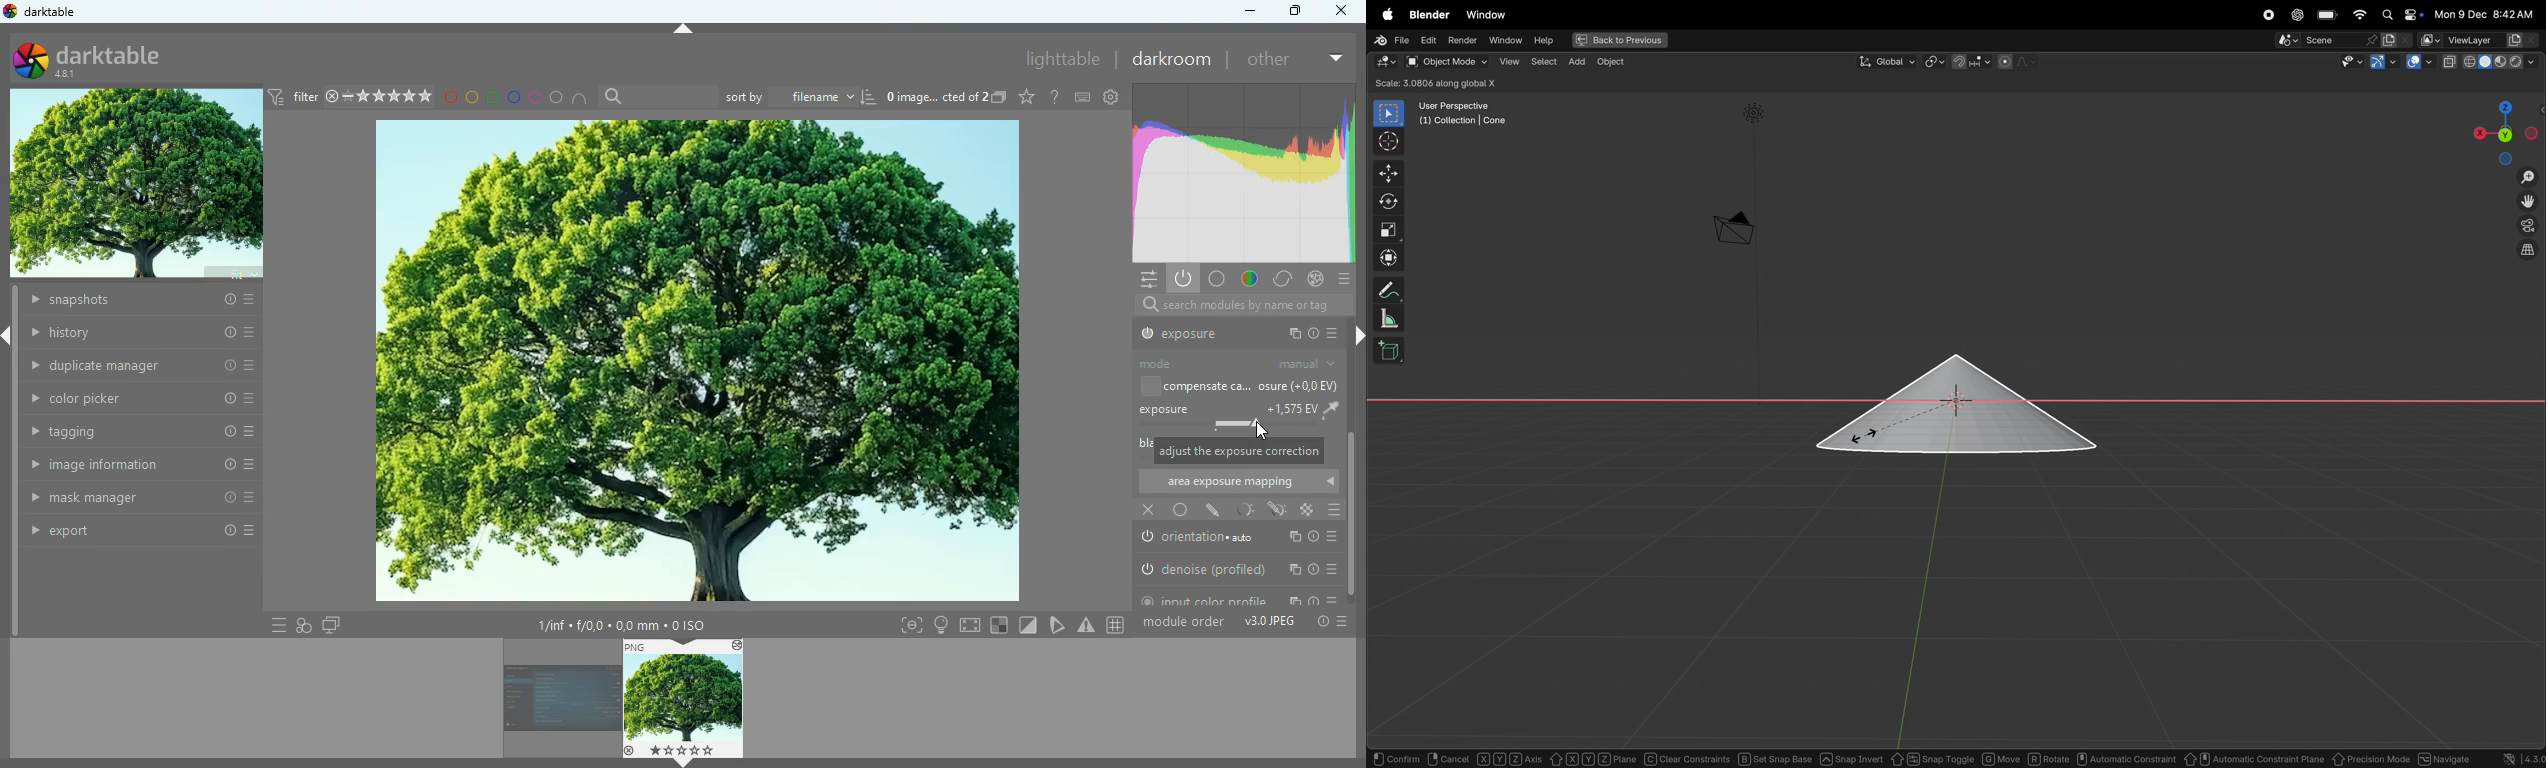 Image resolution: width=2548 pixels, height=784 pixels. Describe the element at coordinates (134, 401) in the screenshot. I see `color picker` at that location.